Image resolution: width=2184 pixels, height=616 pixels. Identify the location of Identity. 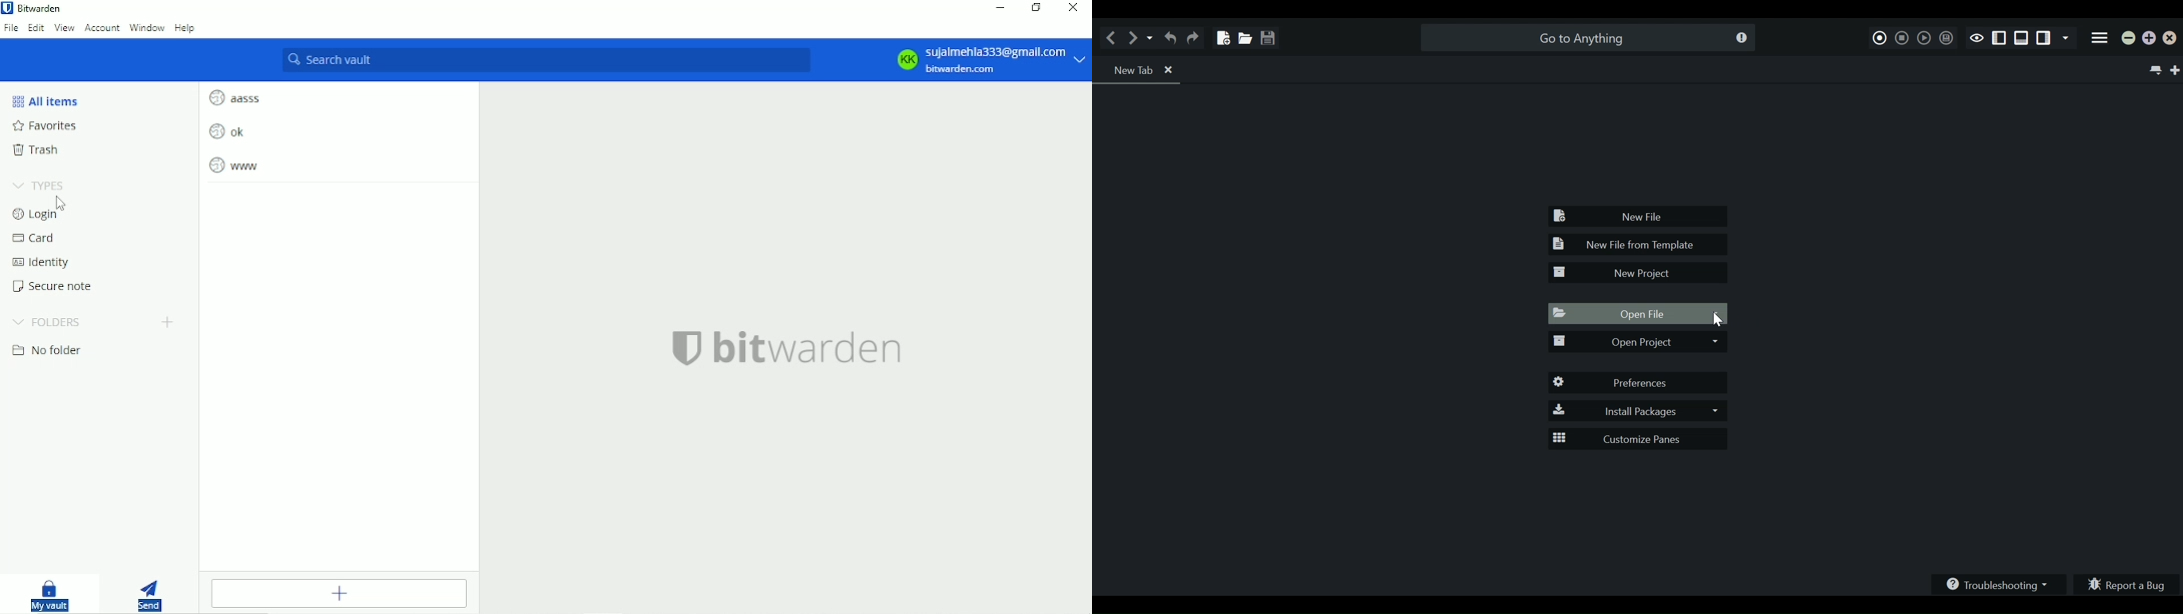
(40, 263).